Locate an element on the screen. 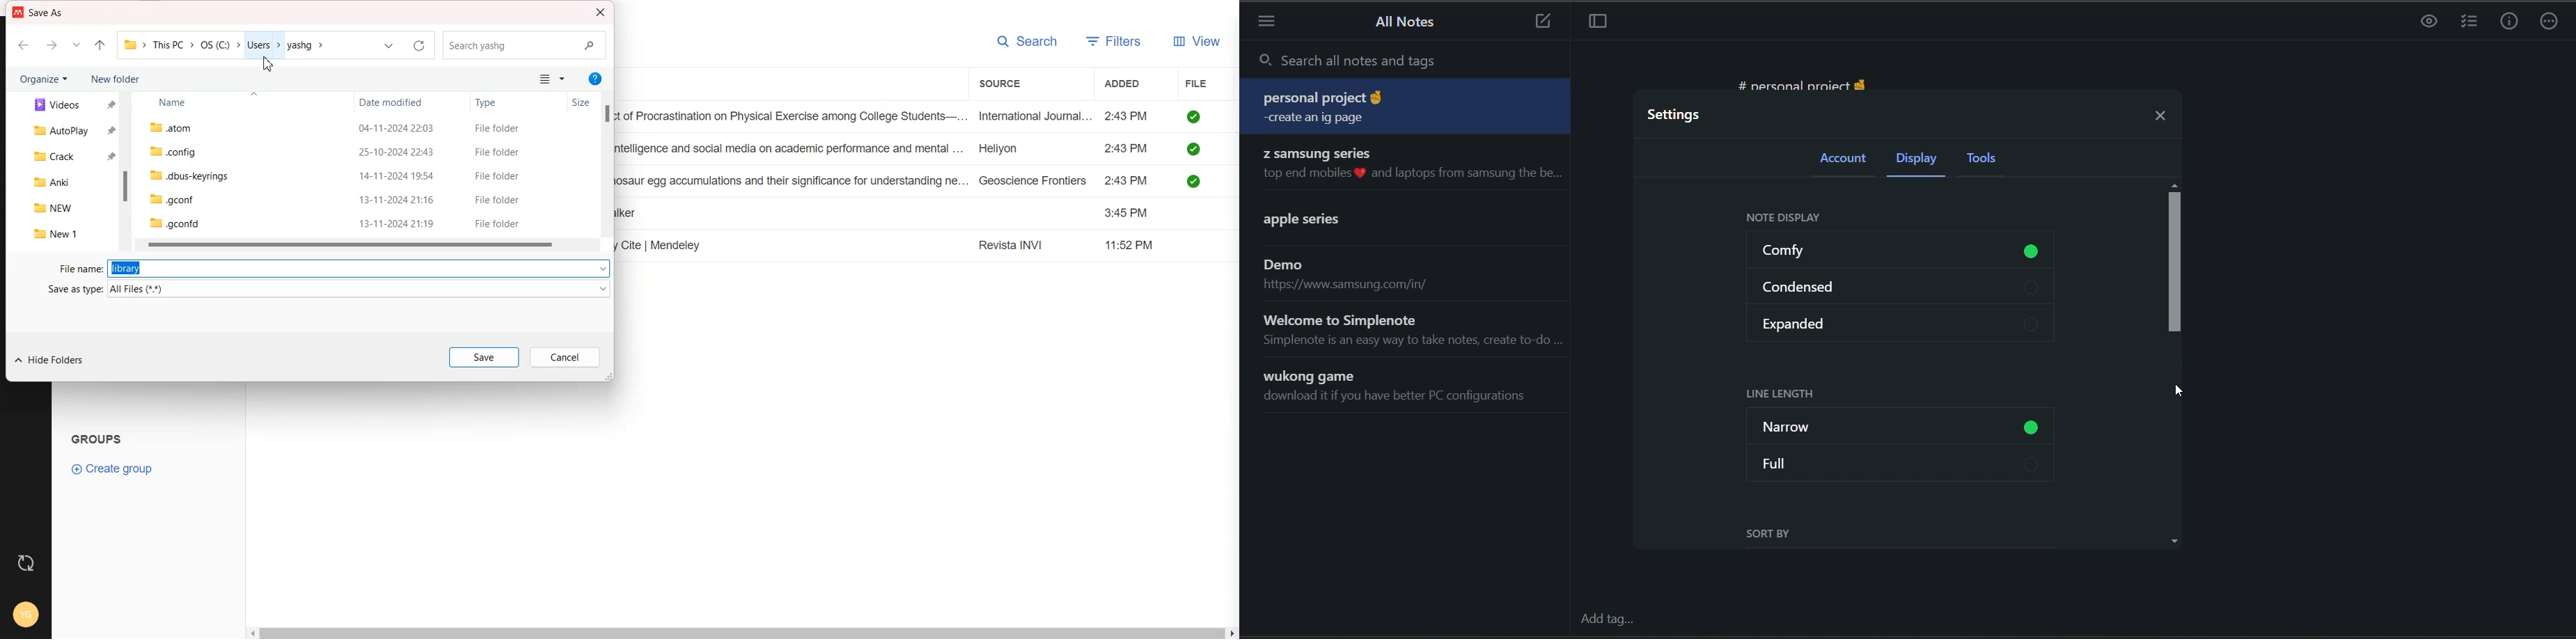  Videos is located at coordinates (72, 105).